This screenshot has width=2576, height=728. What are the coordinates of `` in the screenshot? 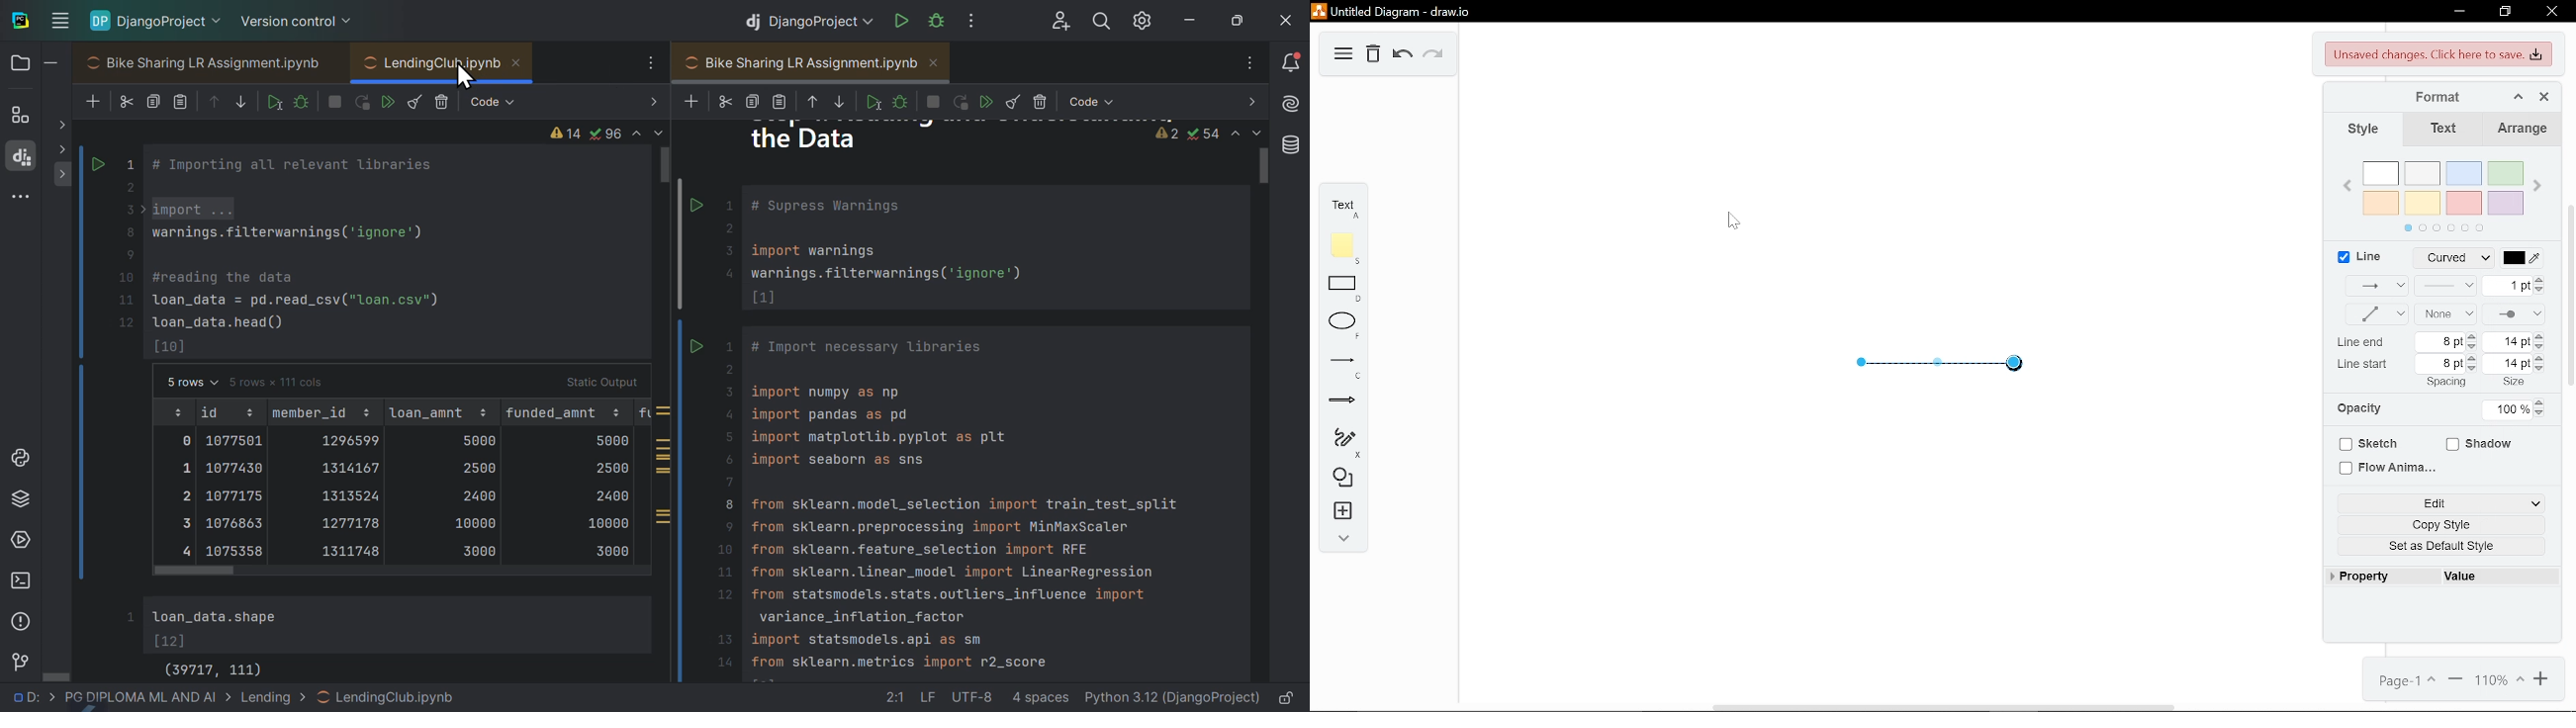 It's located at (1039, 101).